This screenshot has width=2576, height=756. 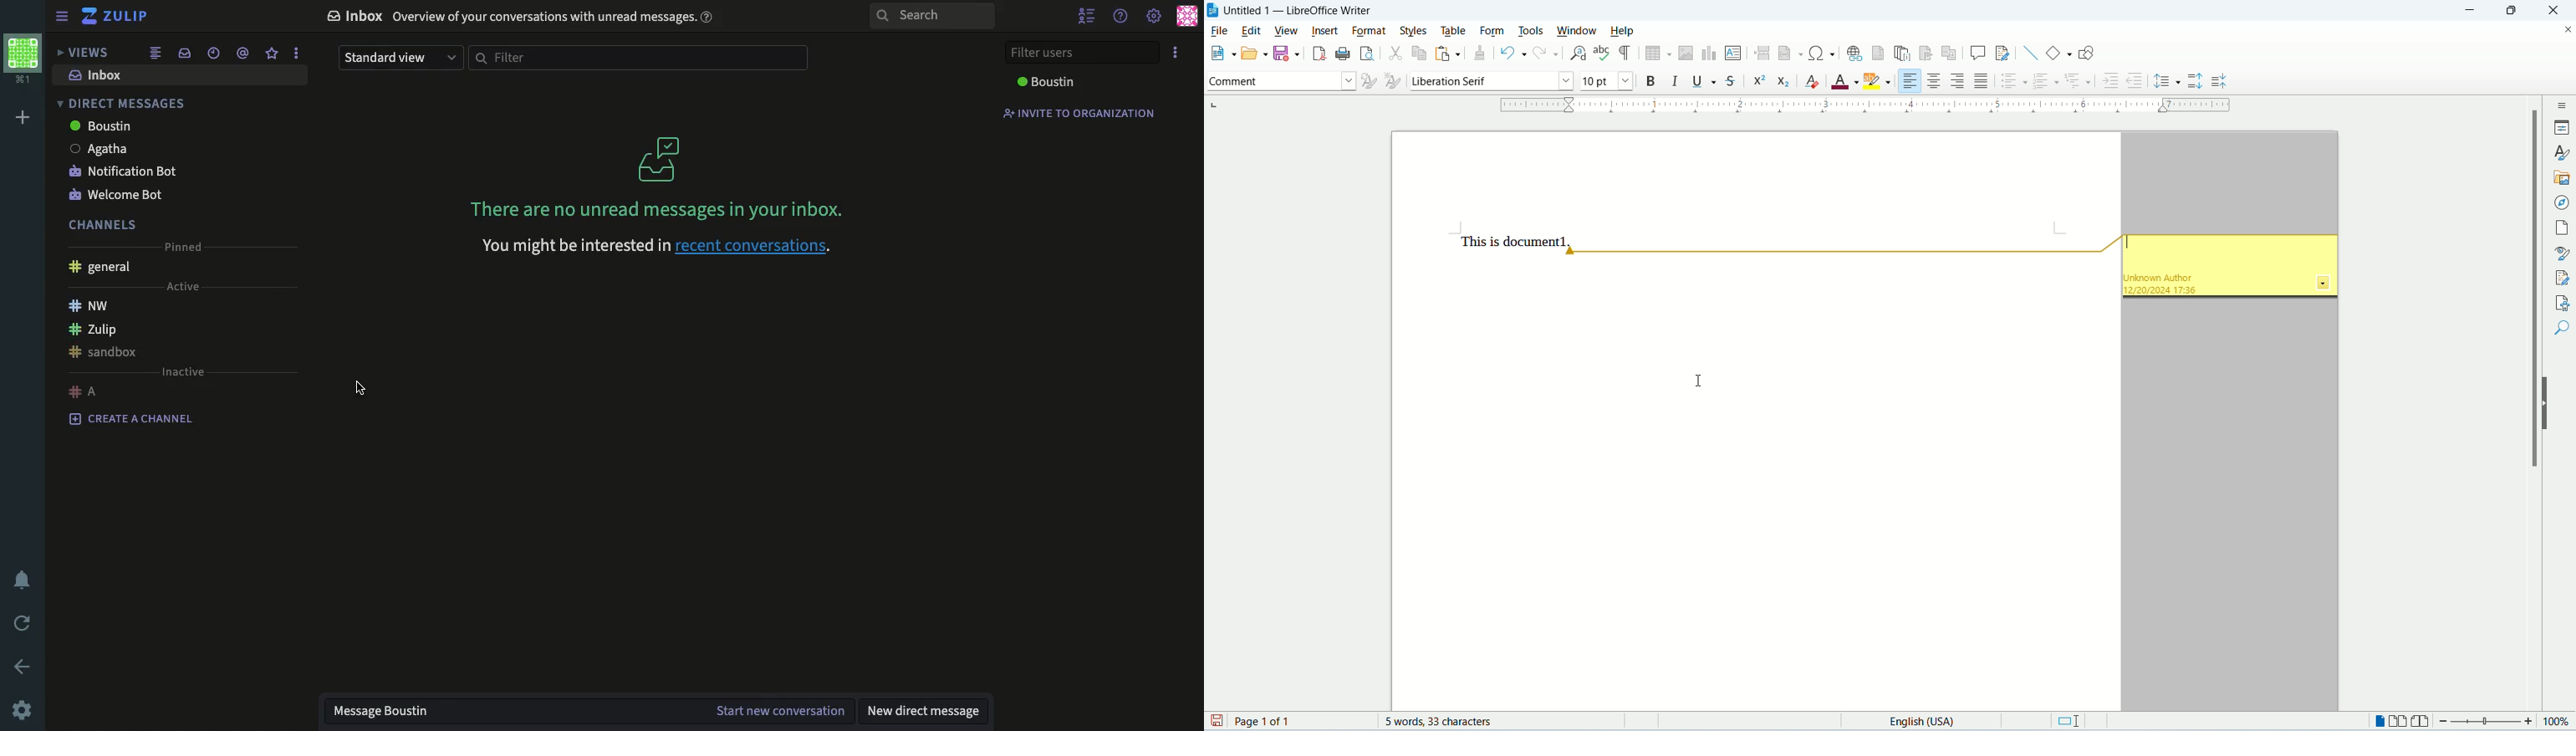 I want to click on double page view, so click(x=2398, y=720).